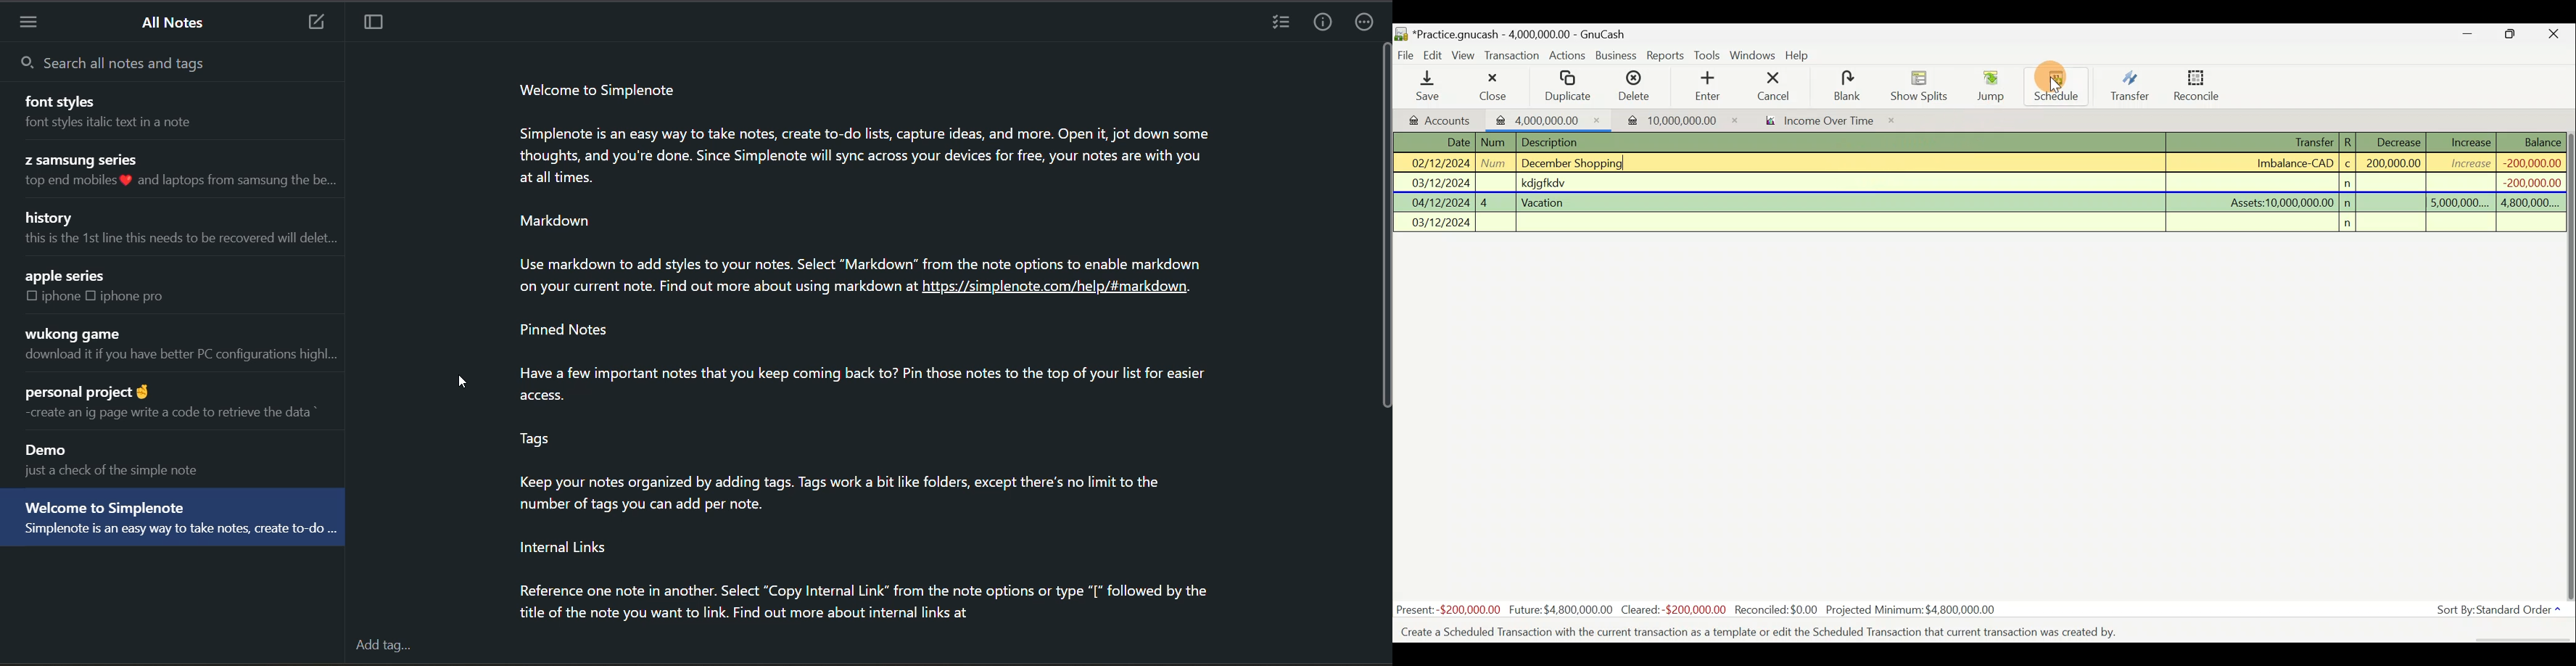 The height and width of the screenshot is (672, 2576). What do you see at coordinates (1706, 86) in the screenshot?
I see `Enter` at bounding box center [1706, 86].